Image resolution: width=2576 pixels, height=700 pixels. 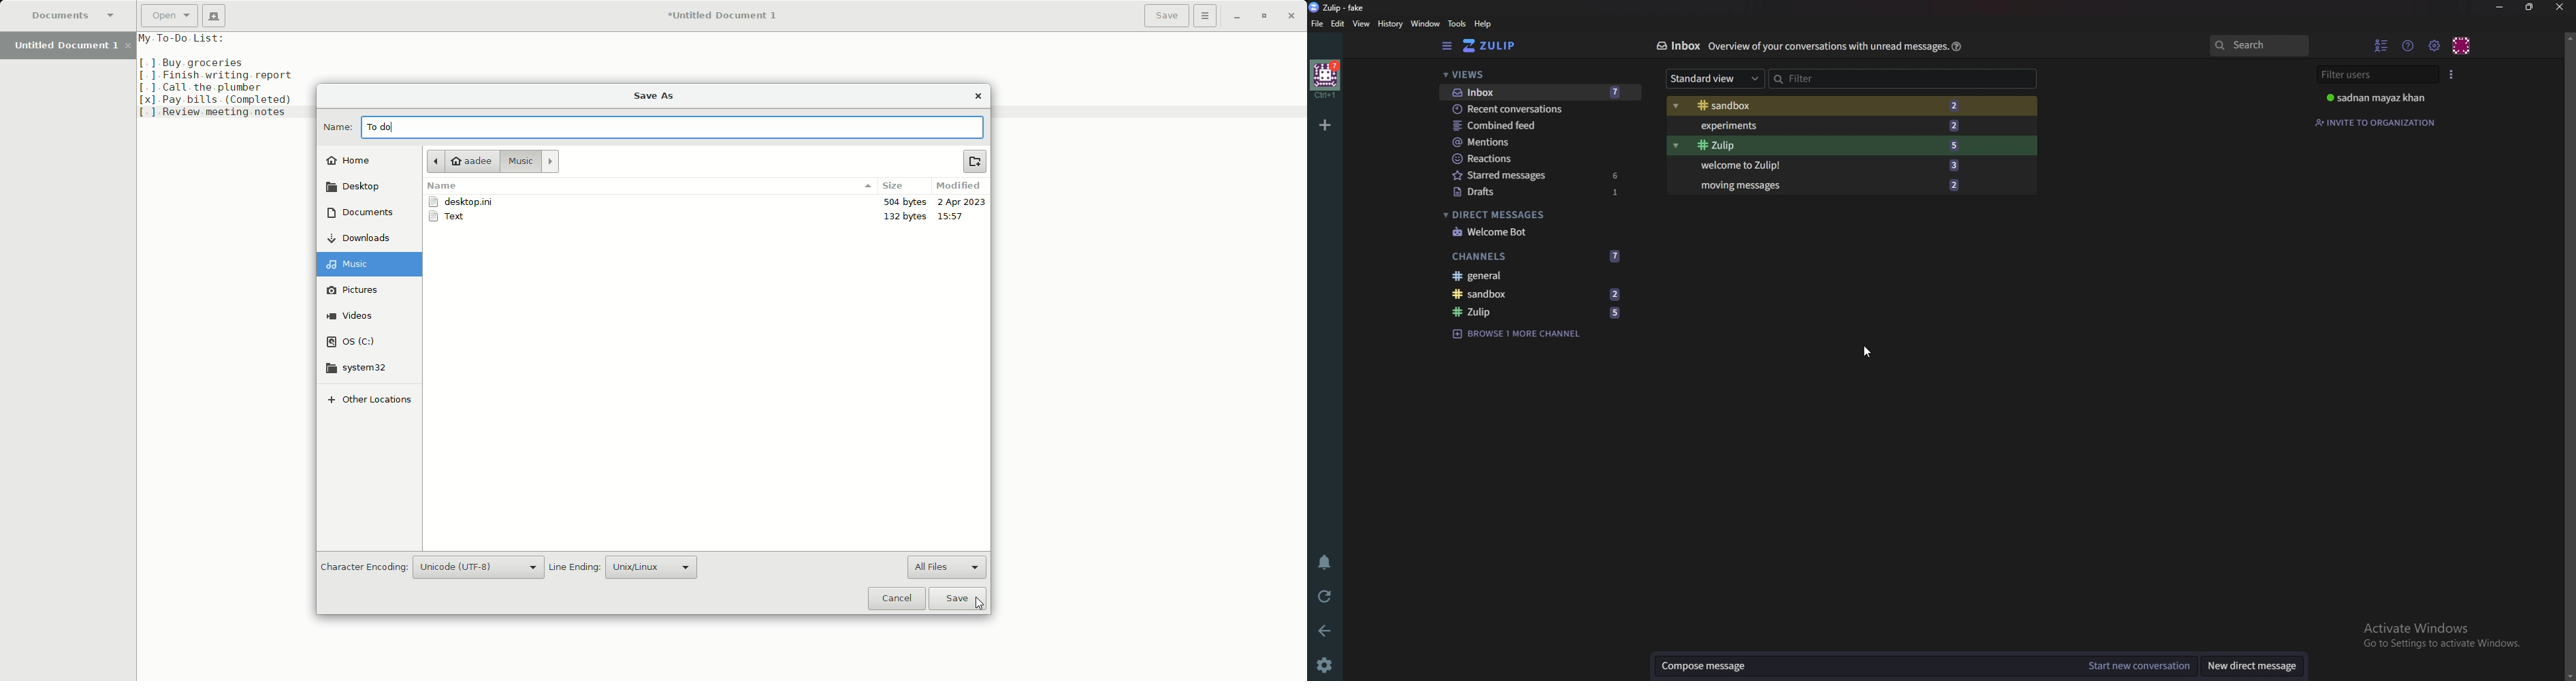 What do you see at coordinates (167, 15) in the screenshot?
I see `Open` at bounding box center [167, 15].